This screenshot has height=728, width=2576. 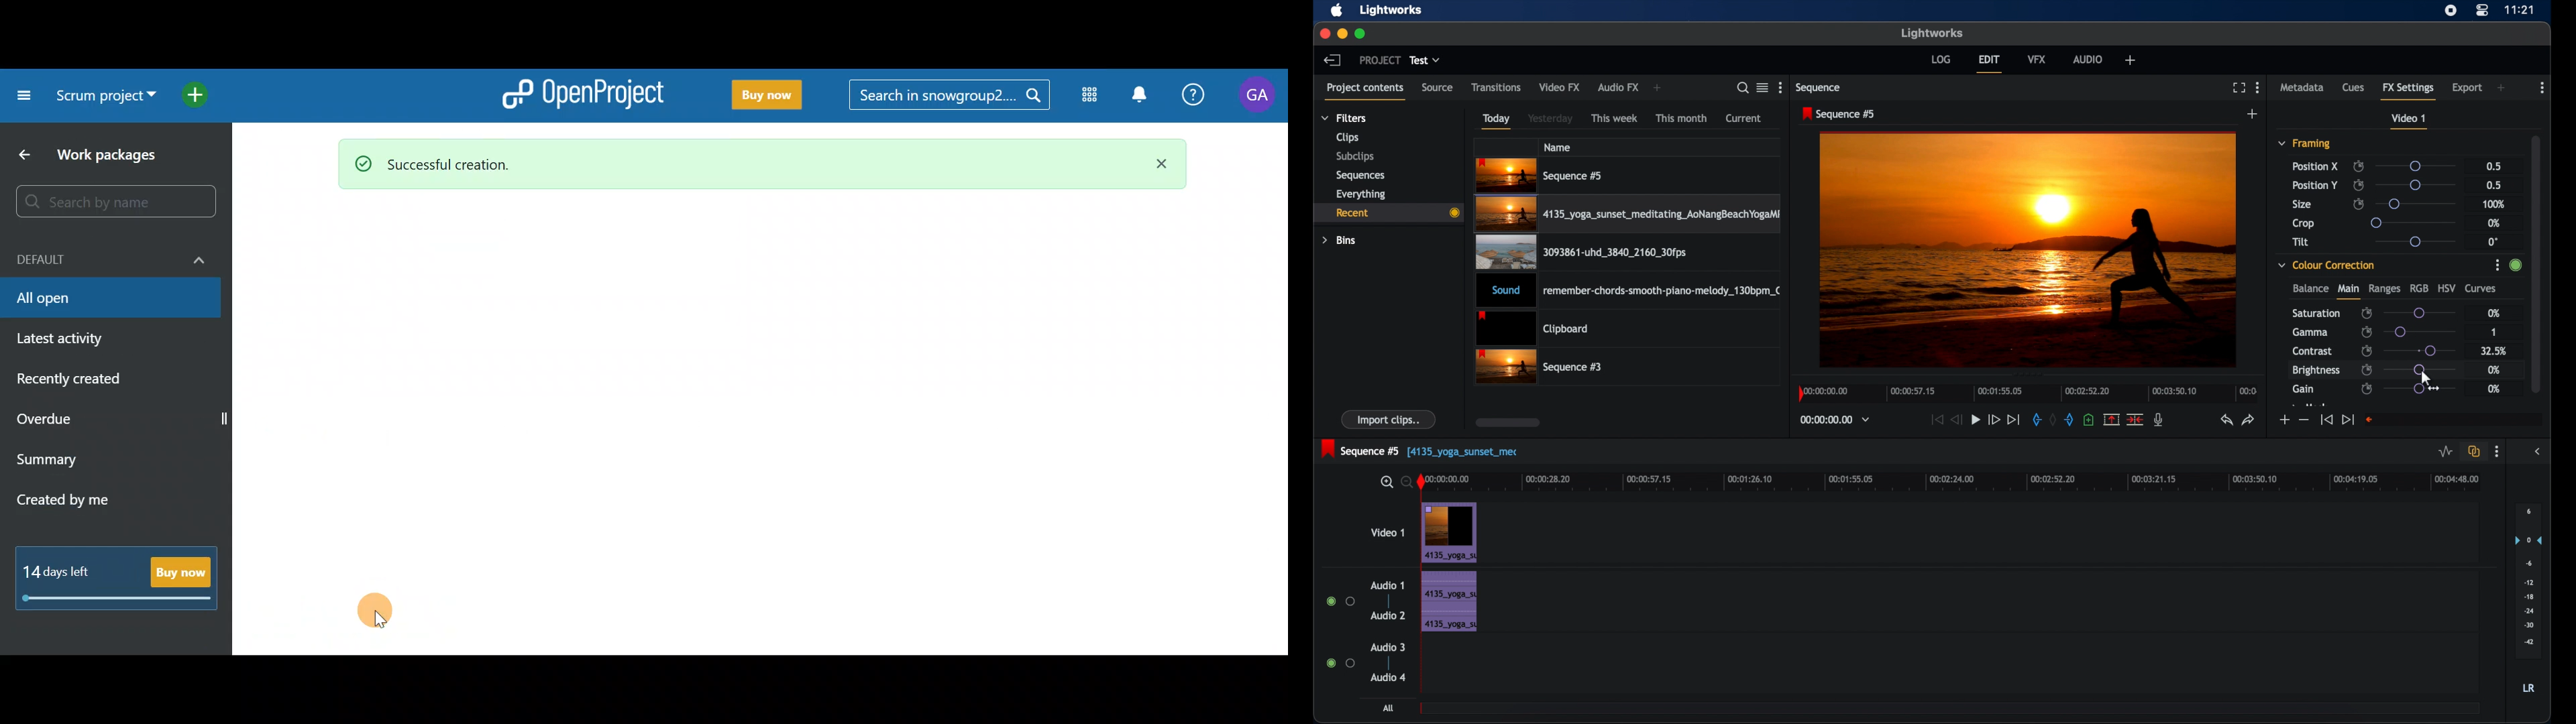 What do you see at coordinates (1957, 420) in the screenshot?
I see `rewind` at bounding box center [1957, 420].